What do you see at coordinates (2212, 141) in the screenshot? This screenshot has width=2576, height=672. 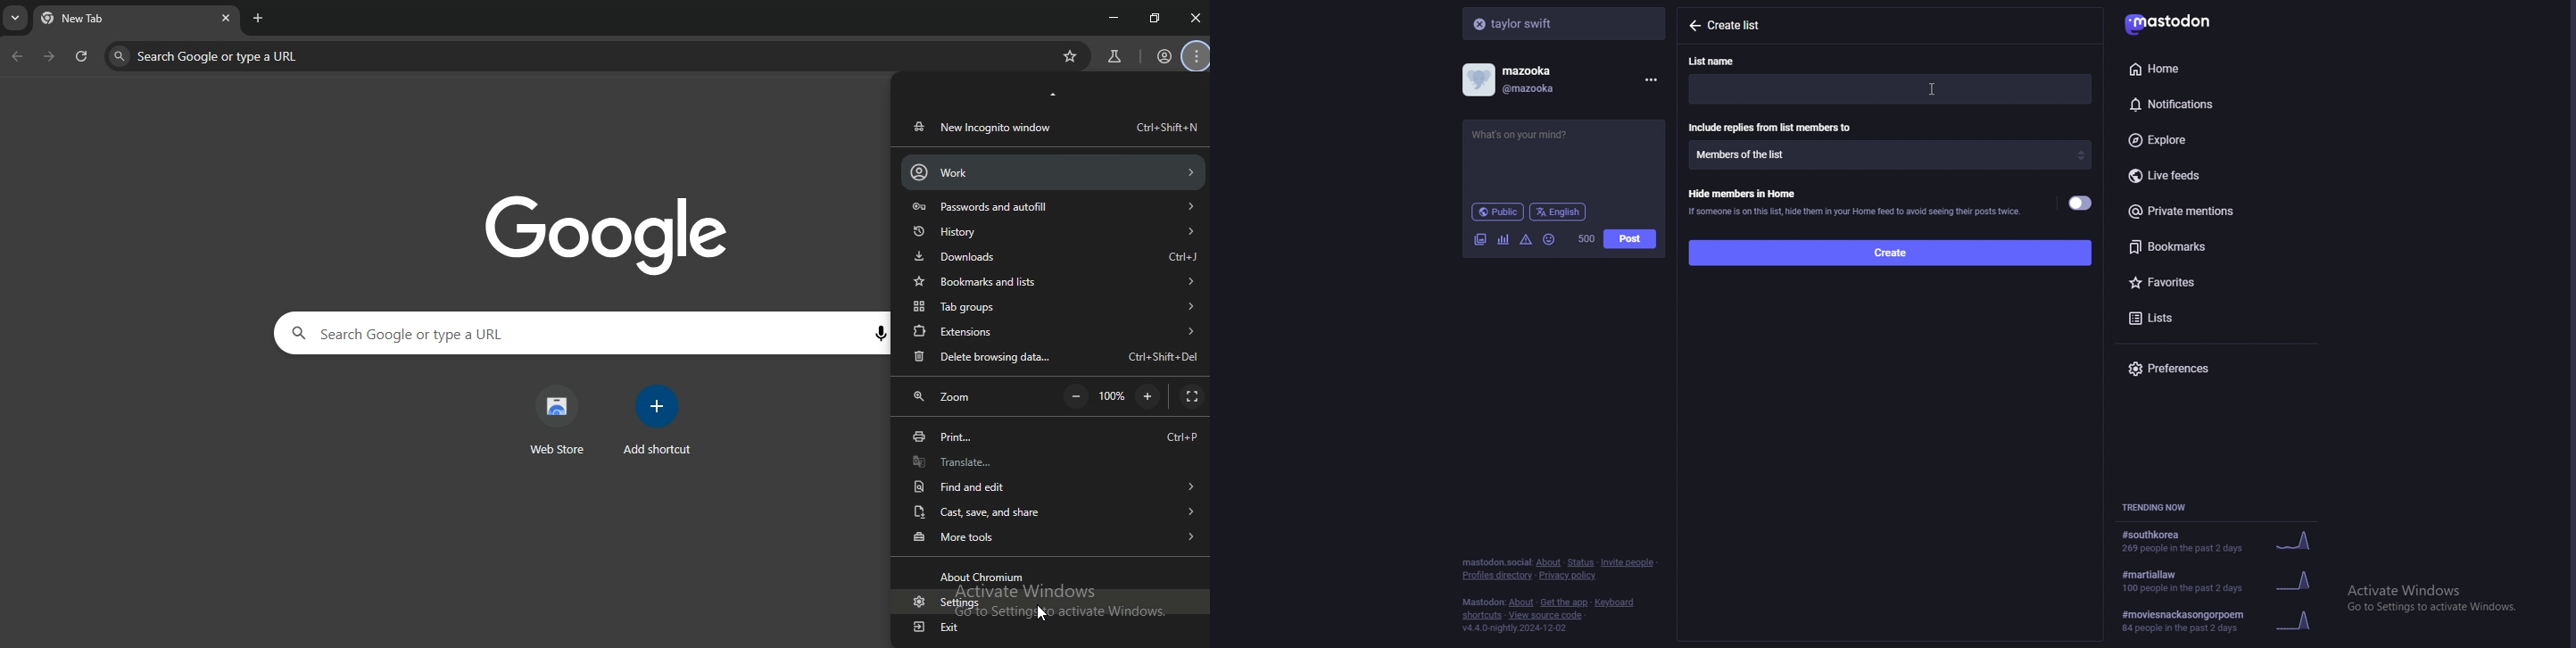 I see `explore` at bounding box center [2212, 141].